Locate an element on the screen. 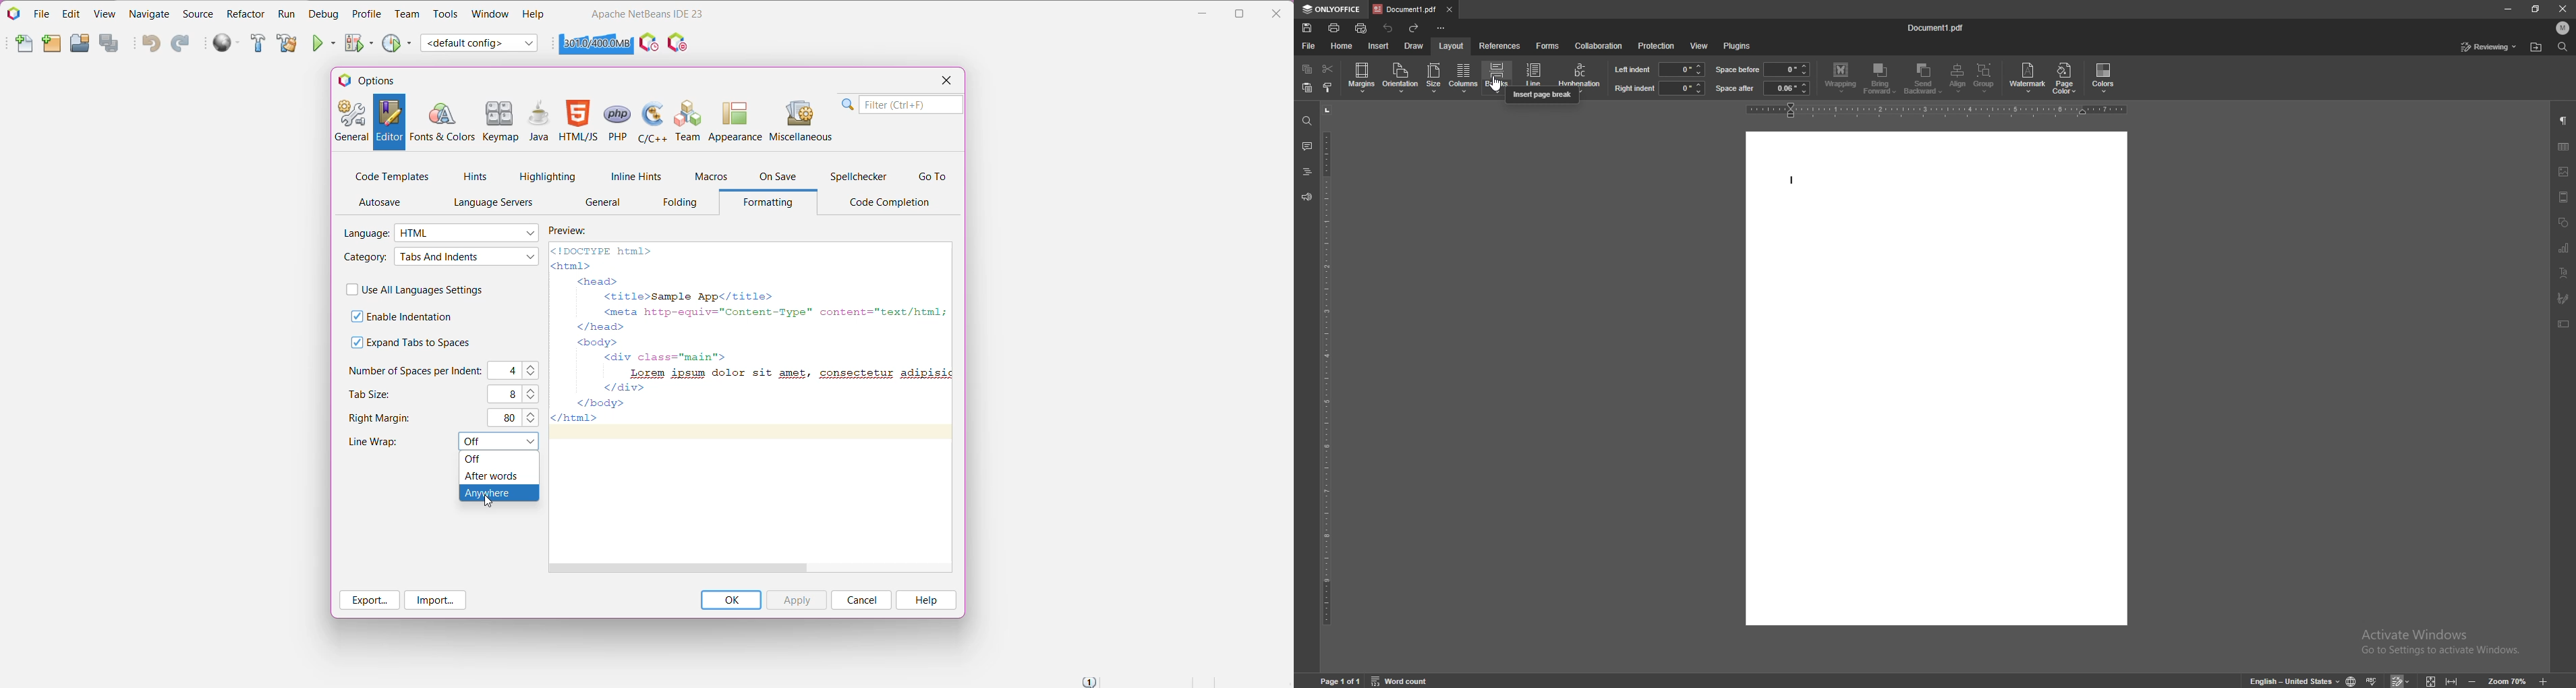  space before is located at coordinates (1738, 69).